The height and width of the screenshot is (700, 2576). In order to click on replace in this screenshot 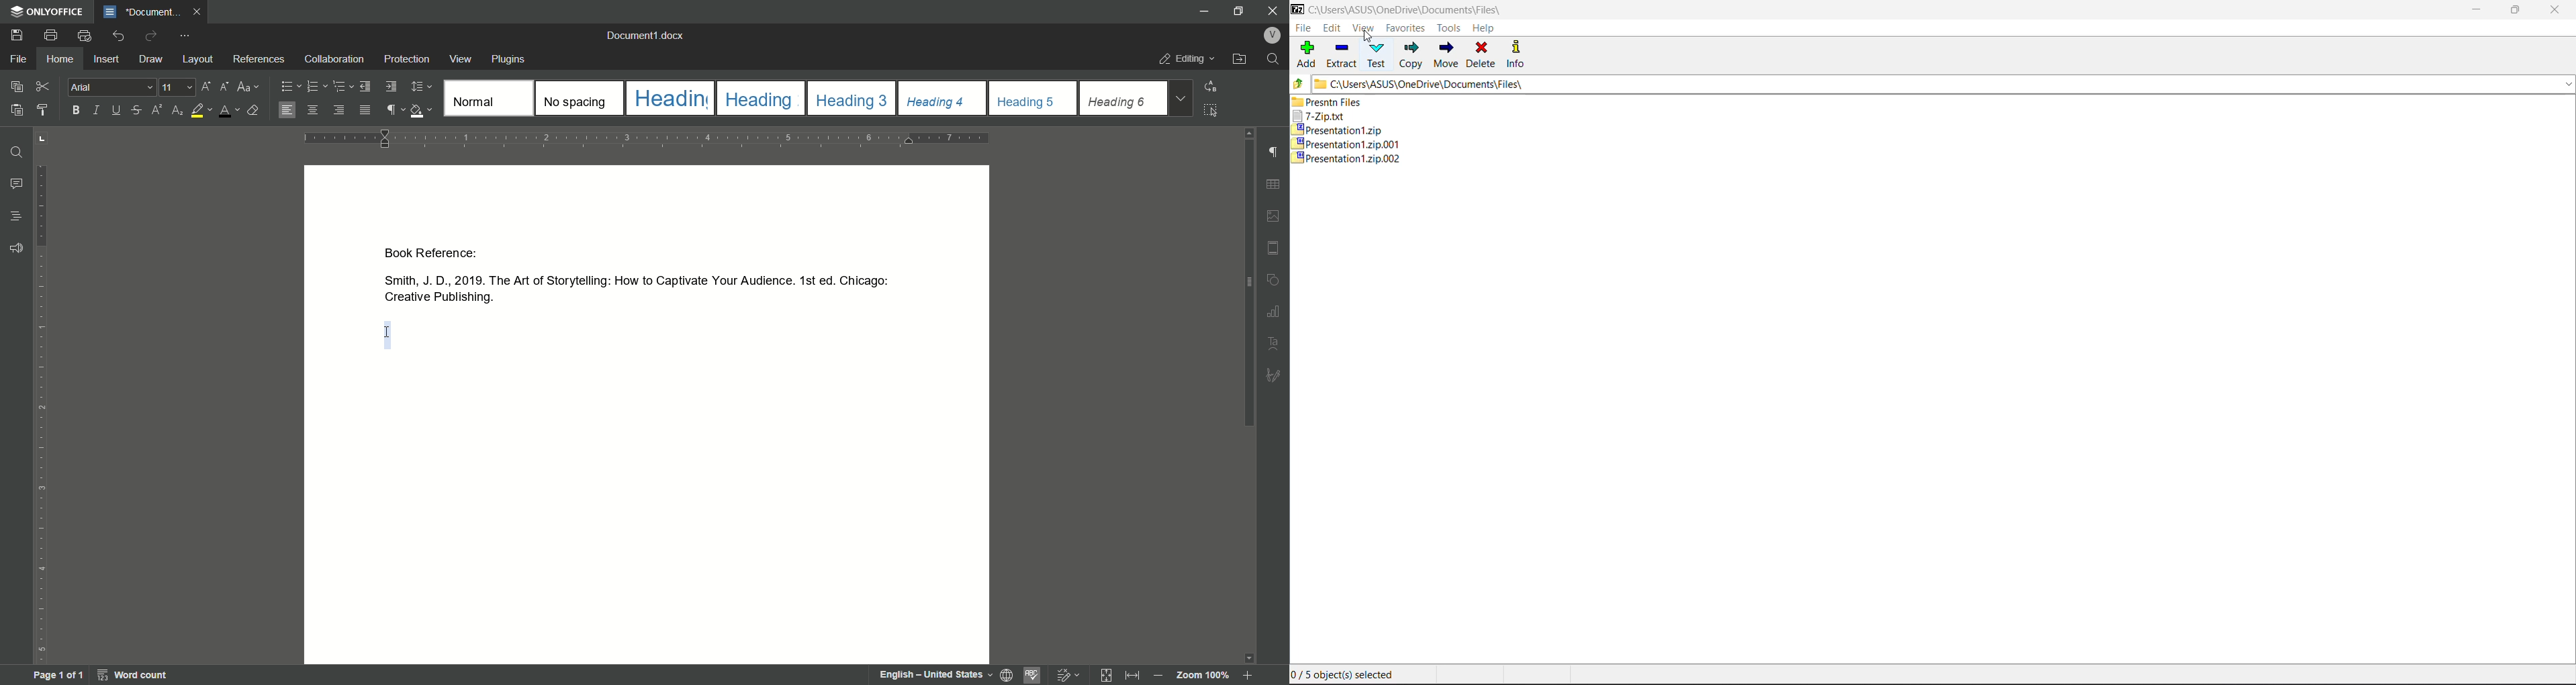, I will do `click(1216, 86)`.